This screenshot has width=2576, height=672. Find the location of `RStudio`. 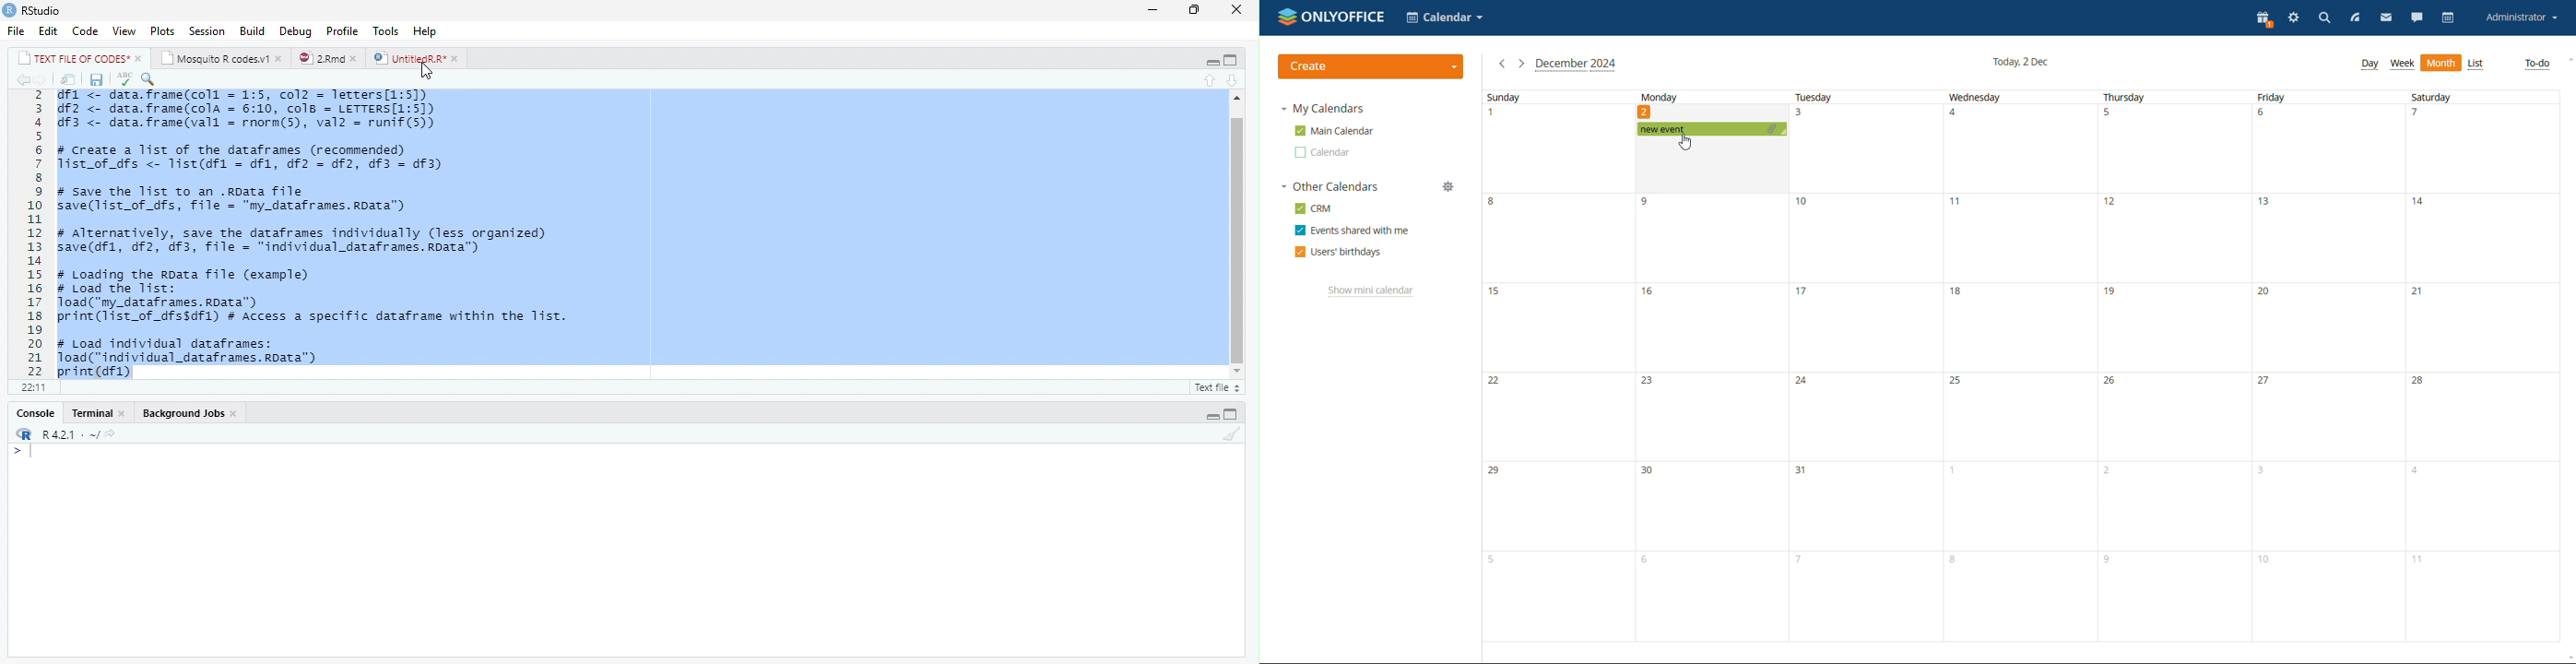

RStudio is located at coordinates (34, 11).